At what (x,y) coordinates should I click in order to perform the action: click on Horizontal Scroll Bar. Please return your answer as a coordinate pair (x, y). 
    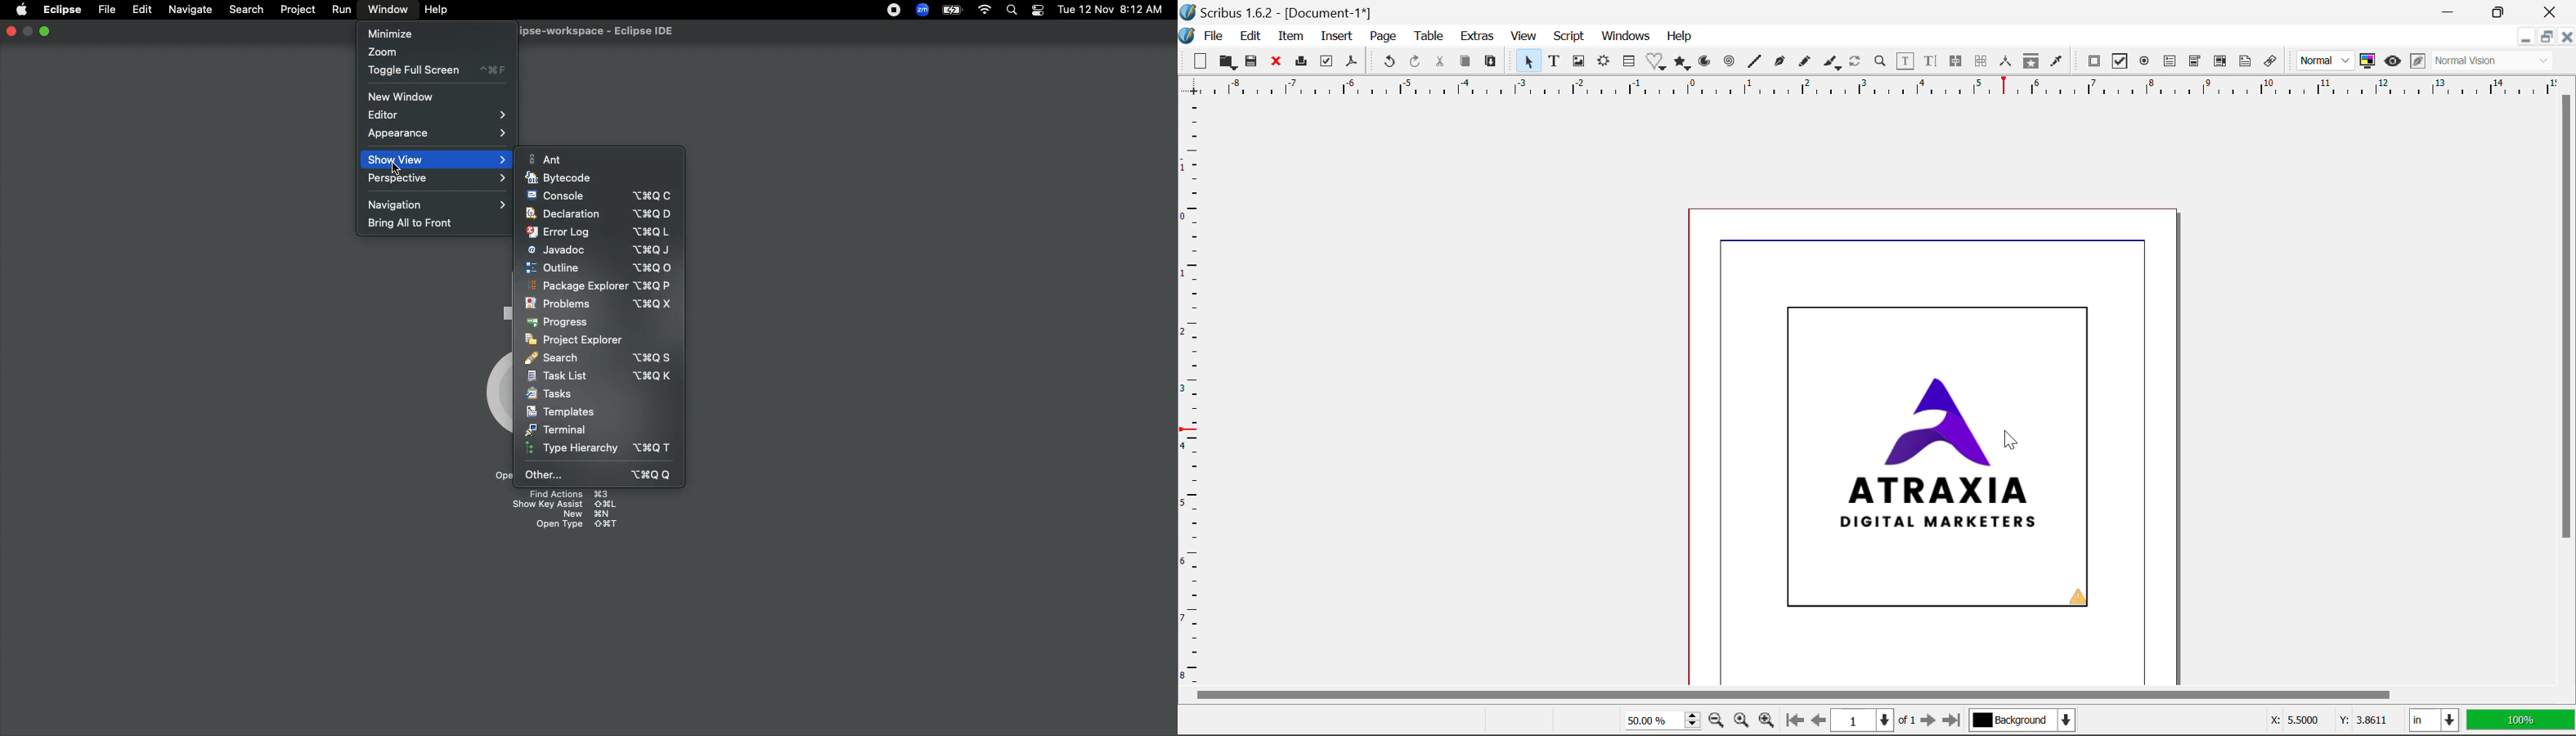
    Looking at the image, I should click on (1858, 695).